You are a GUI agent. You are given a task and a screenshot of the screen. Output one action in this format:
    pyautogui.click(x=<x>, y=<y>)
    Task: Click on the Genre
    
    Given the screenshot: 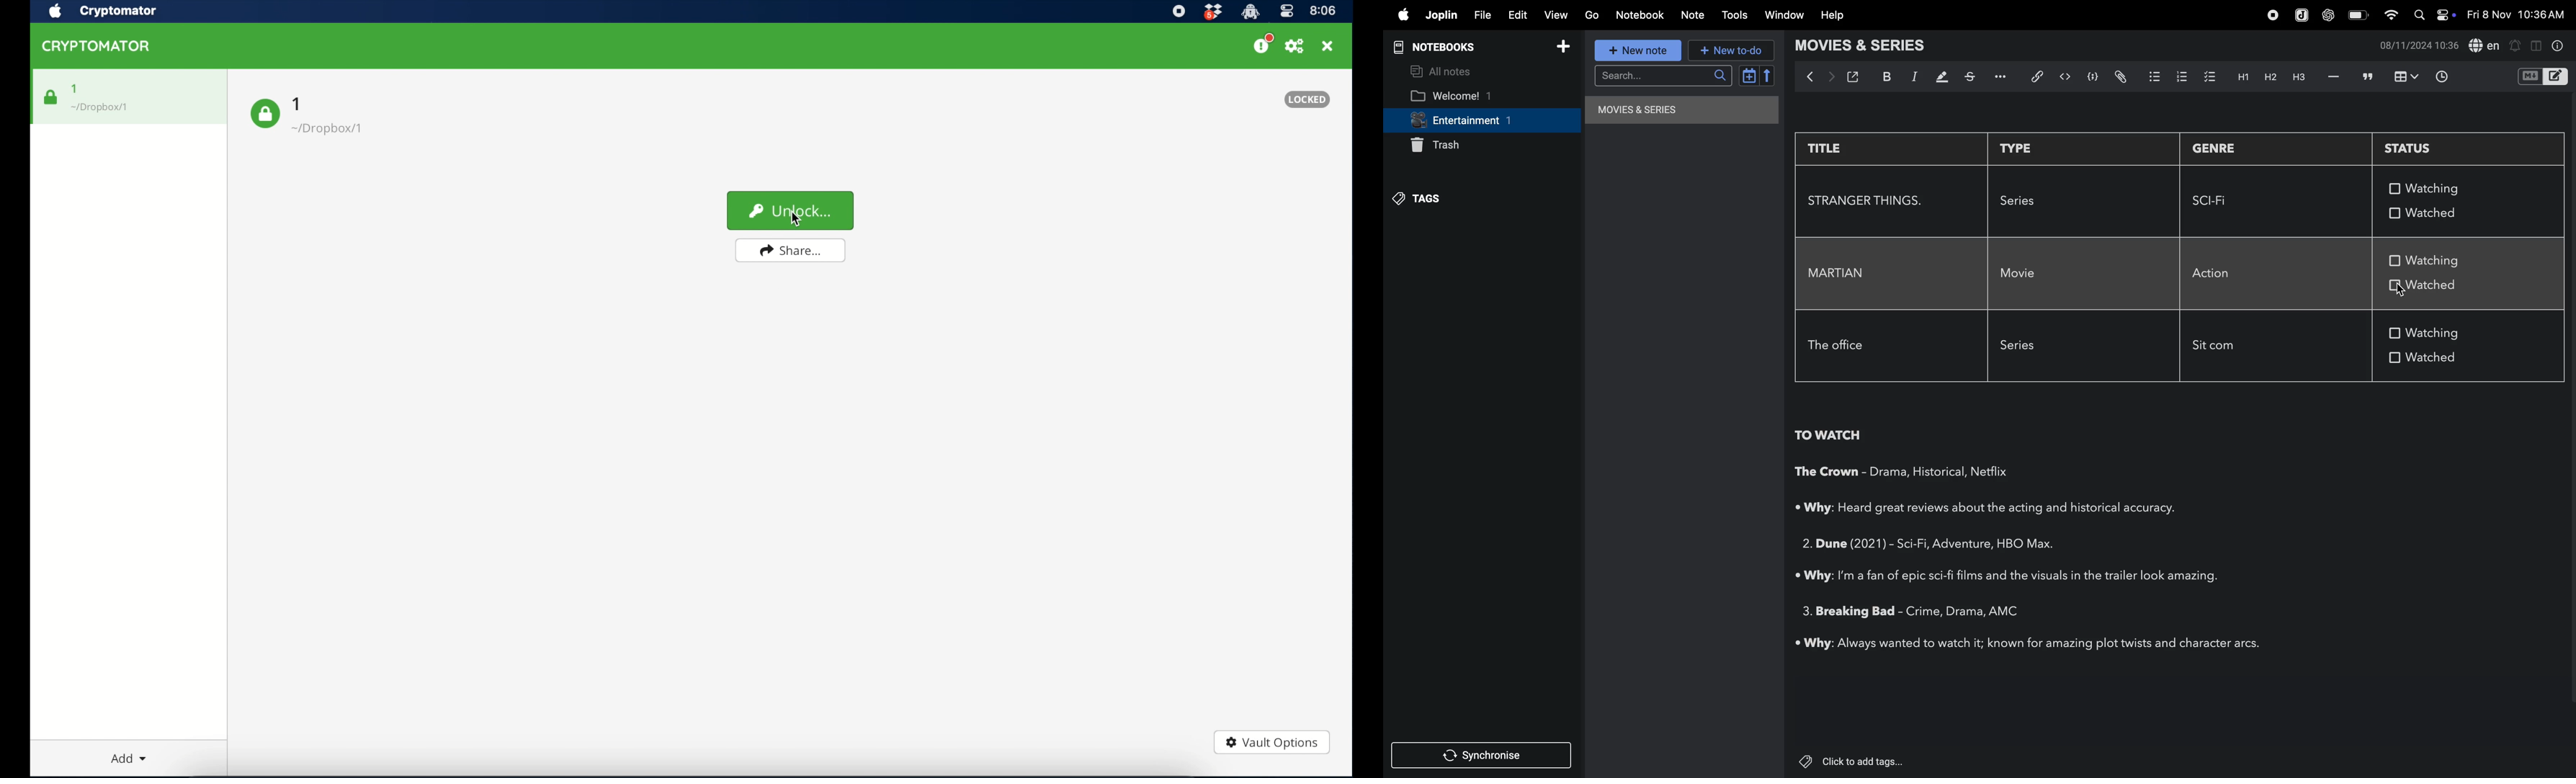 What is the action you would take?
    pyautogui.click(x=1943, y=546)
    